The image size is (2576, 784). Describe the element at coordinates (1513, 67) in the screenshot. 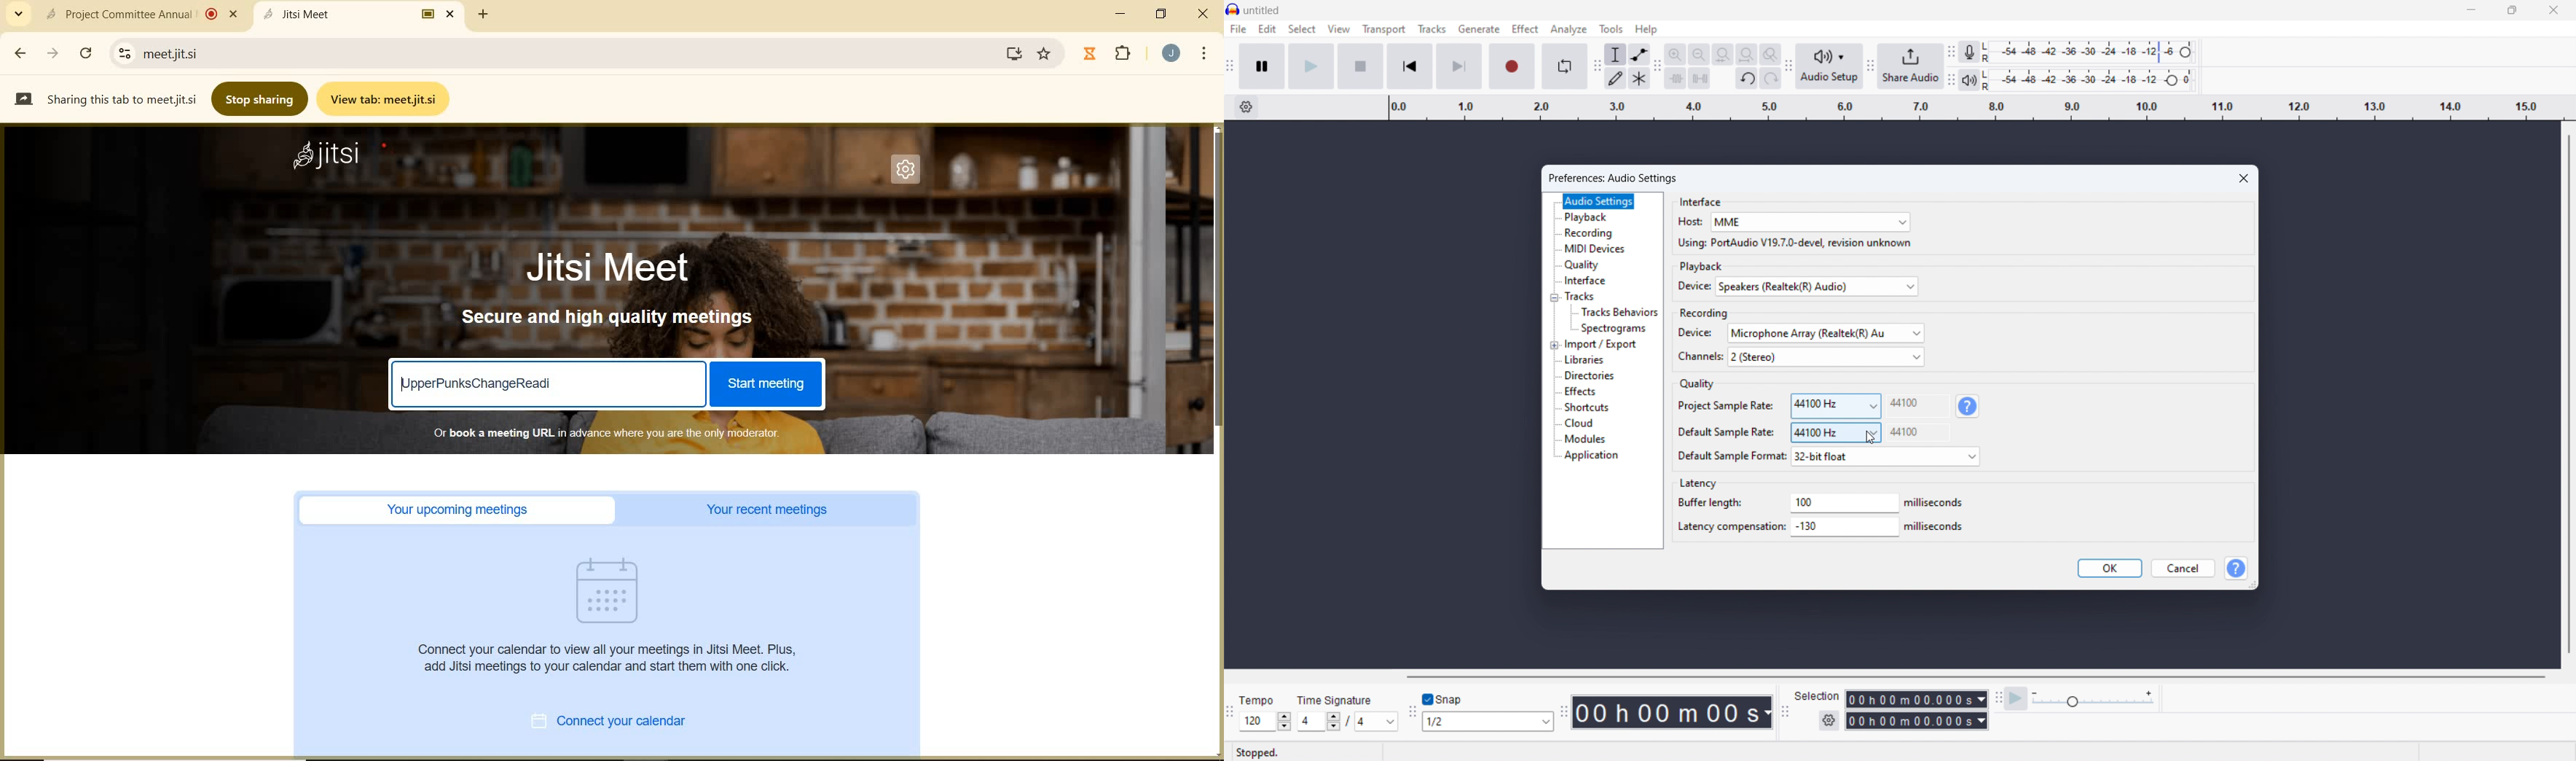

I see `record` at that location.